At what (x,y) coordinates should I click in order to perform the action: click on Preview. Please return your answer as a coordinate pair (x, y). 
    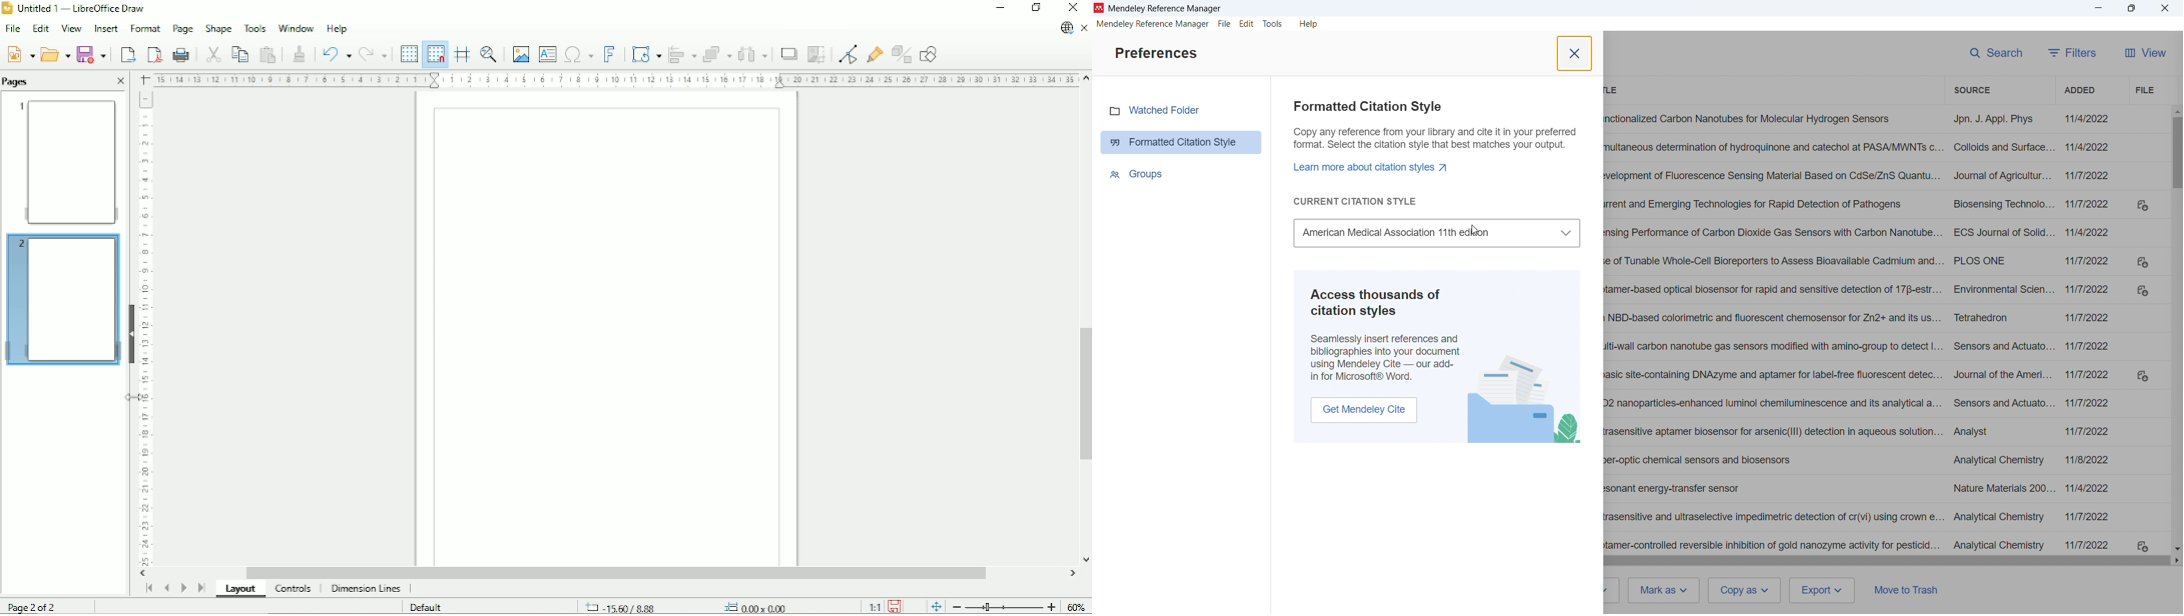
    Looking at the image, I should click on (65, 161).